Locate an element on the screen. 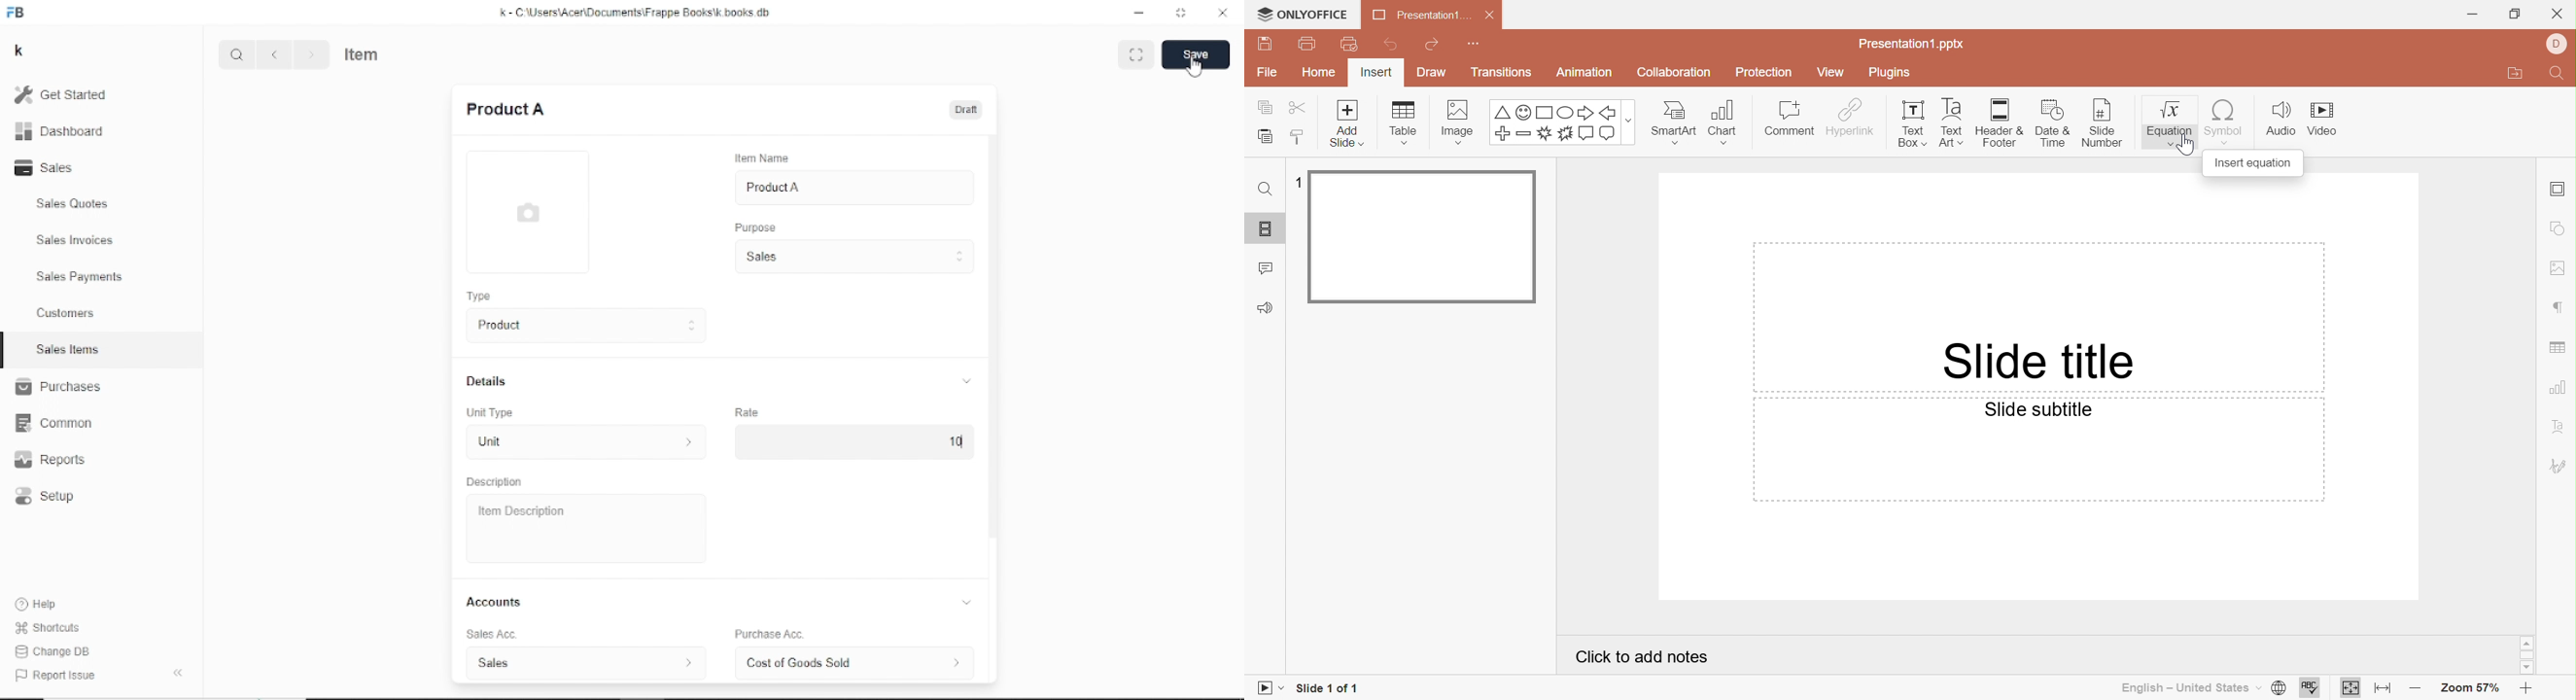 The image size is (2576, 700). Slide title is located at coordinates (2037, 360).